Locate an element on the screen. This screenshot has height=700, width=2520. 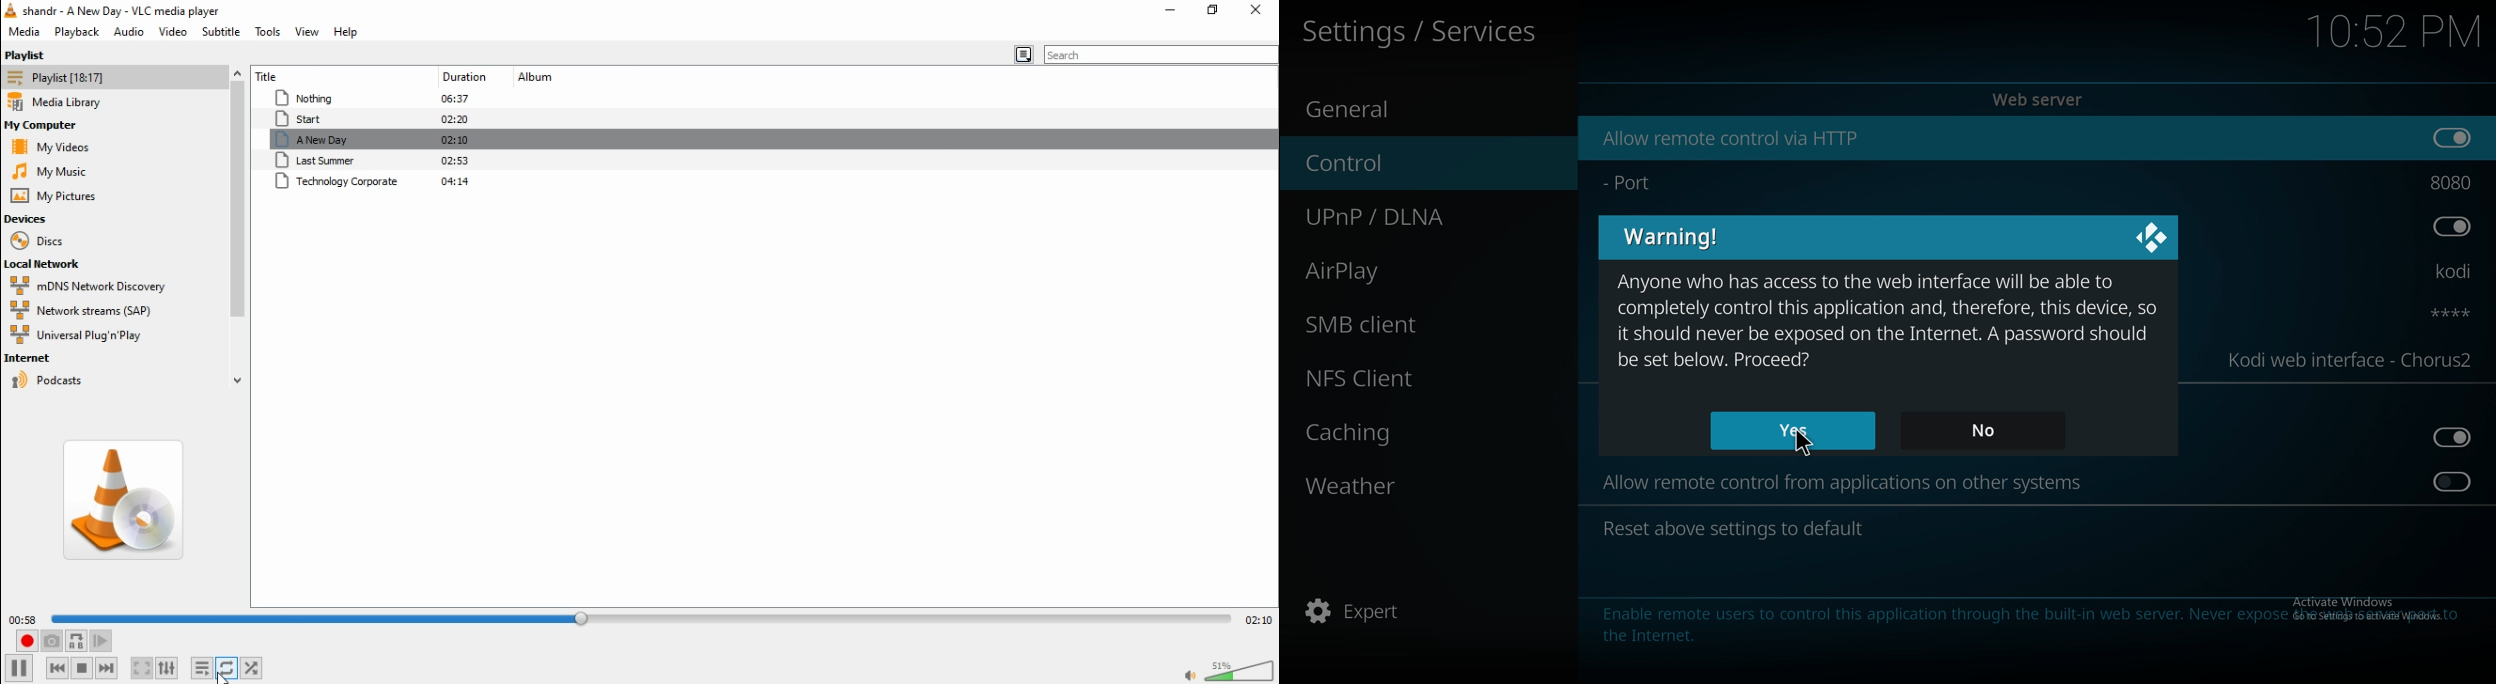
cursor is located at coordinates (1806, 442).